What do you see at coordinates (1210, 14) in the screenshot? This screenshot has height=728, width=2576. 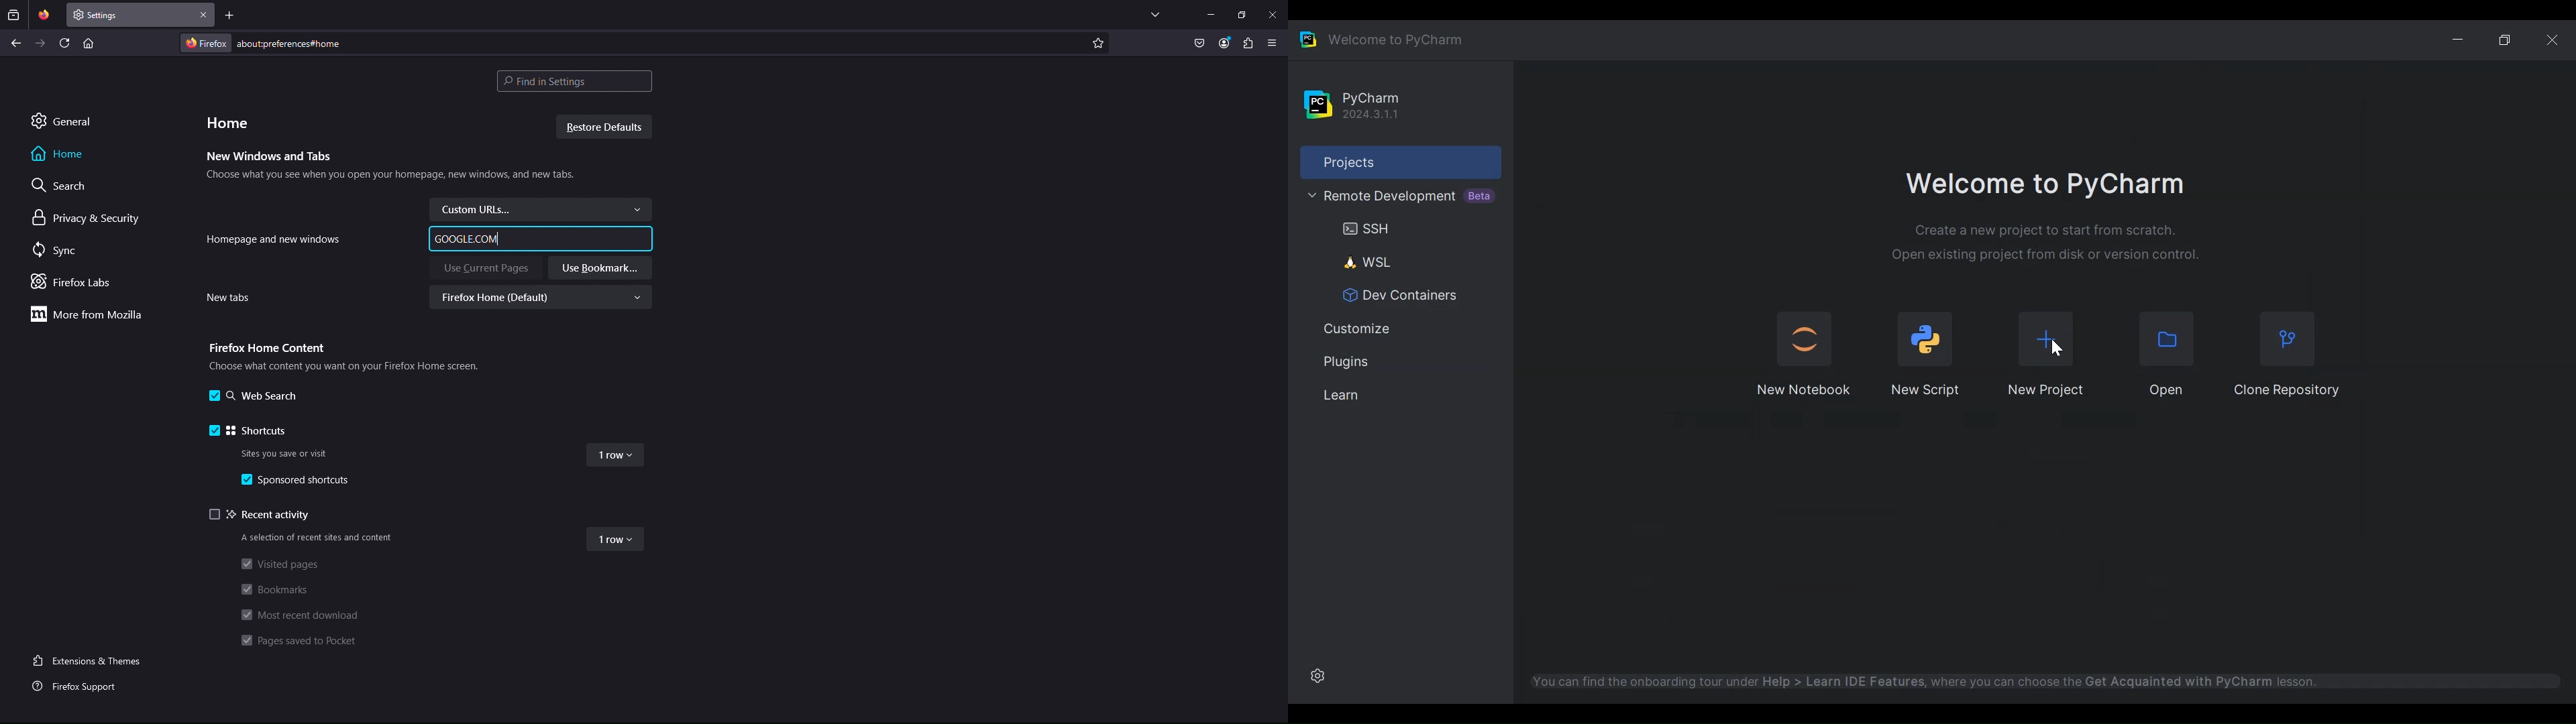 I see `Minimize` at bounding box center [1210, 14].